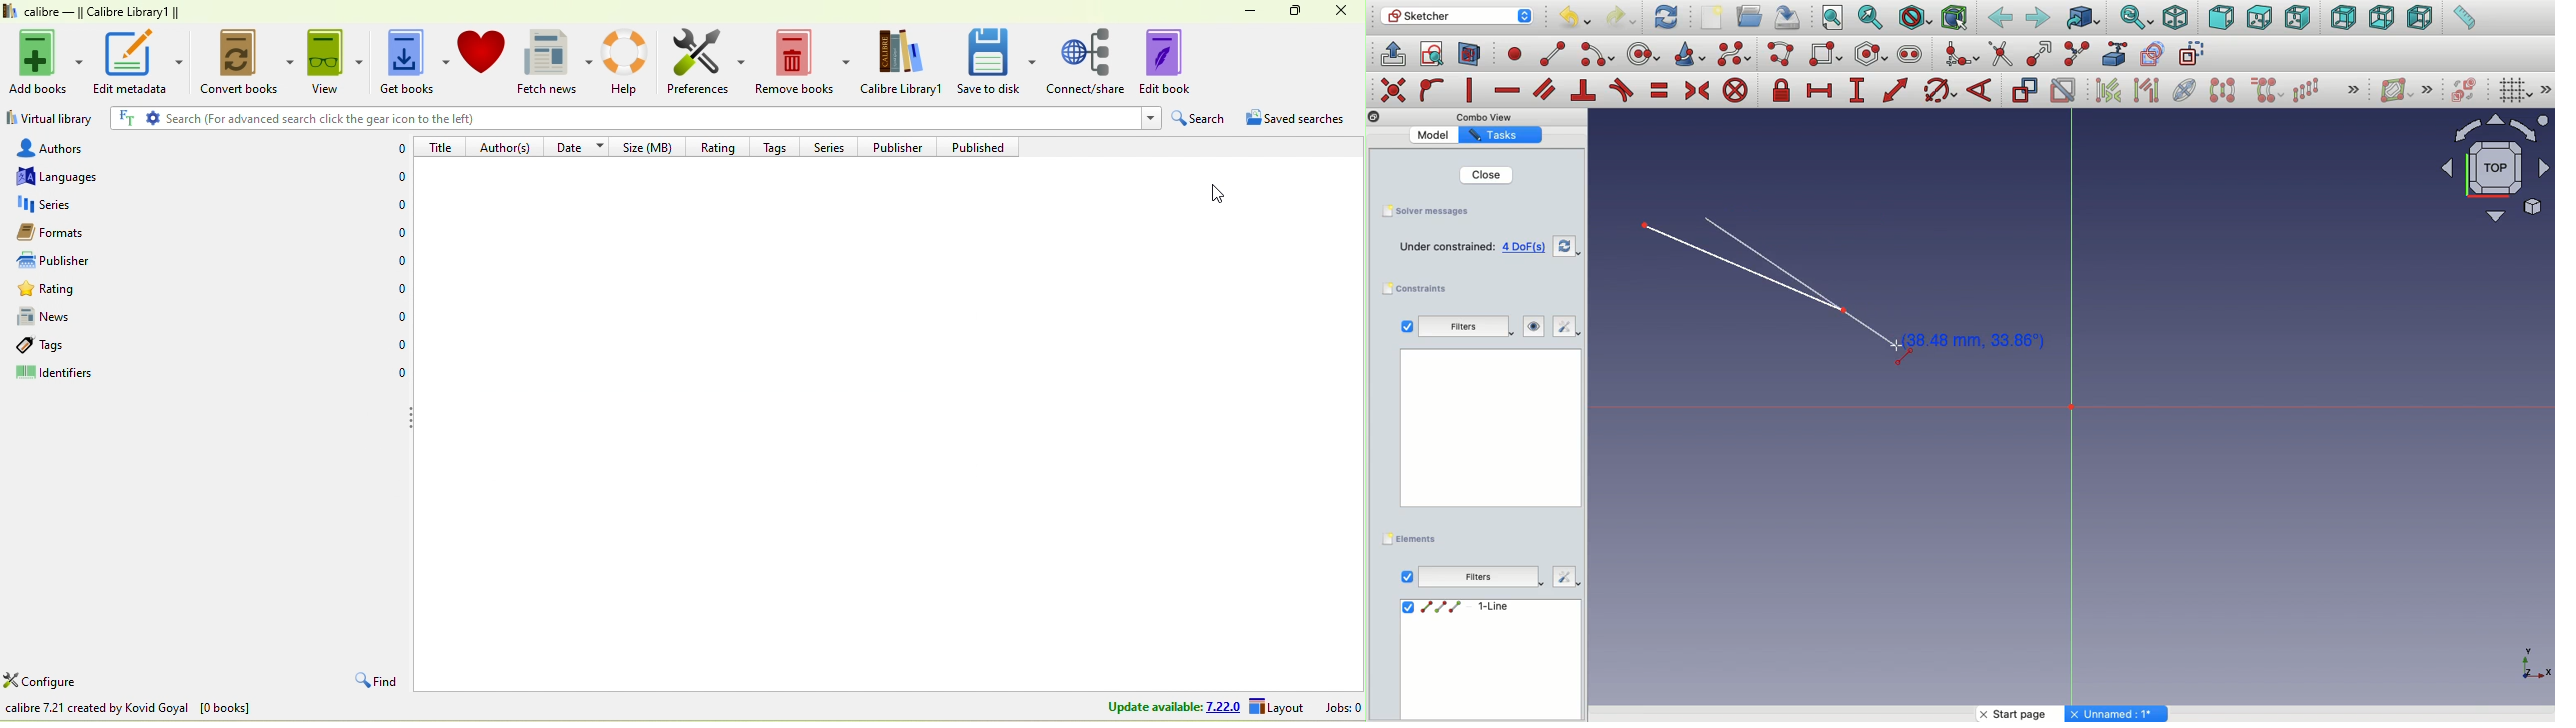 The height and width of the screenshot is (728, 2576). What do you see at coordinates (398, 235) in the screenshot?
I see `0` at bounding box center [398, 235].